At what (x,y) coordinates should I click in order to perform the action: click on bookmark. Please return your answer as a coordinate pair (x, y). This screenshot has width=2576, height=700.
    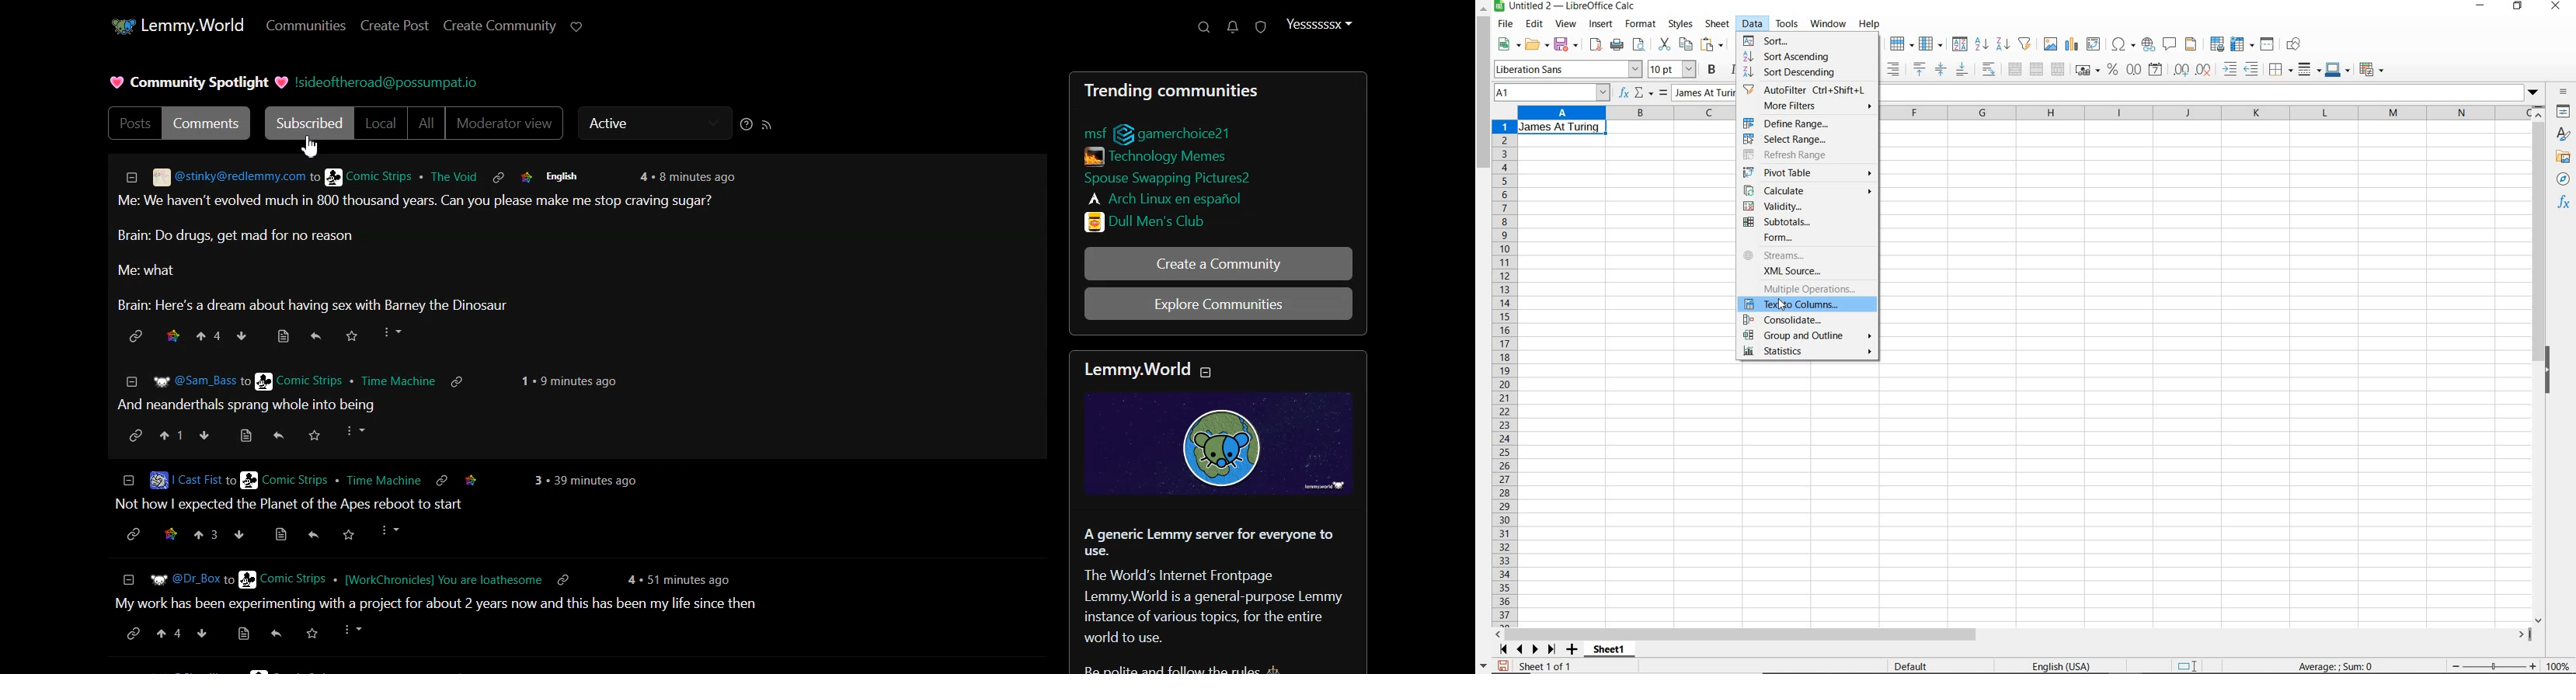
    Looking at the image, I should click on (284, 333).